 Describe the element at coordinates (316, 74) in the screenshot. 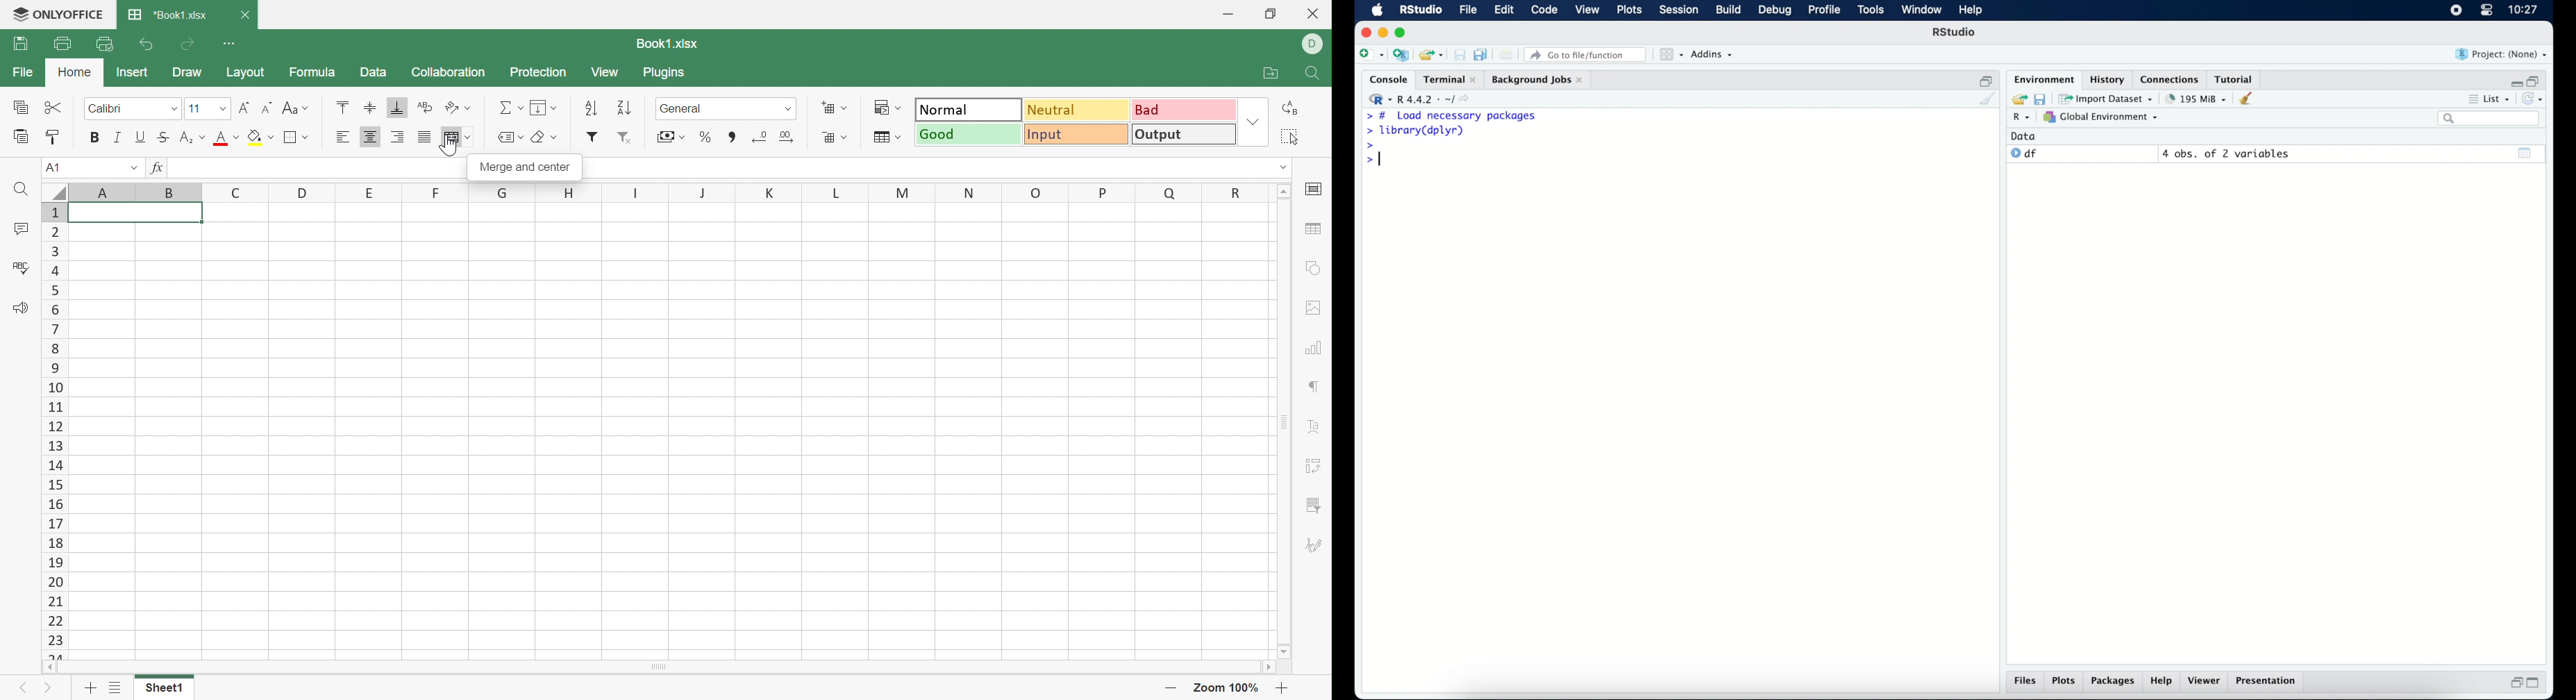

I see `Formula` at that location.